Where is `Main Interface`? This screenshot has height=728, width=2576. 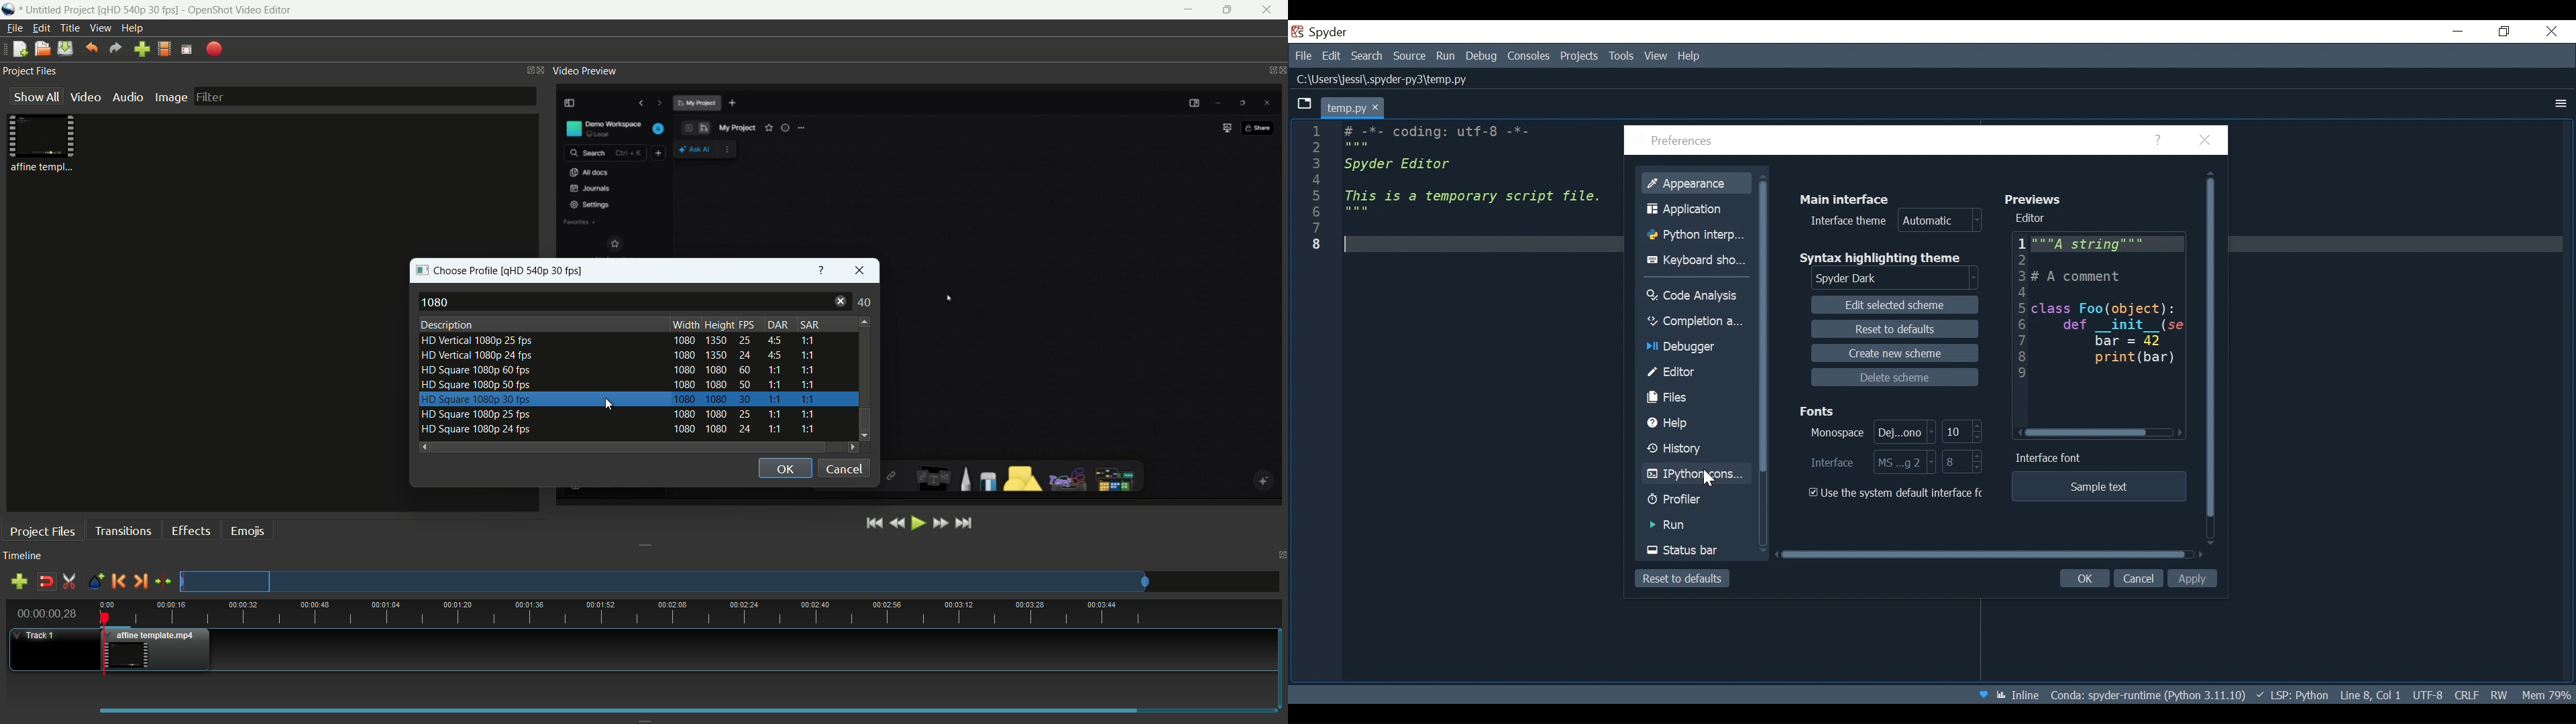
Main Interface is located at coordinates (1845, 198).